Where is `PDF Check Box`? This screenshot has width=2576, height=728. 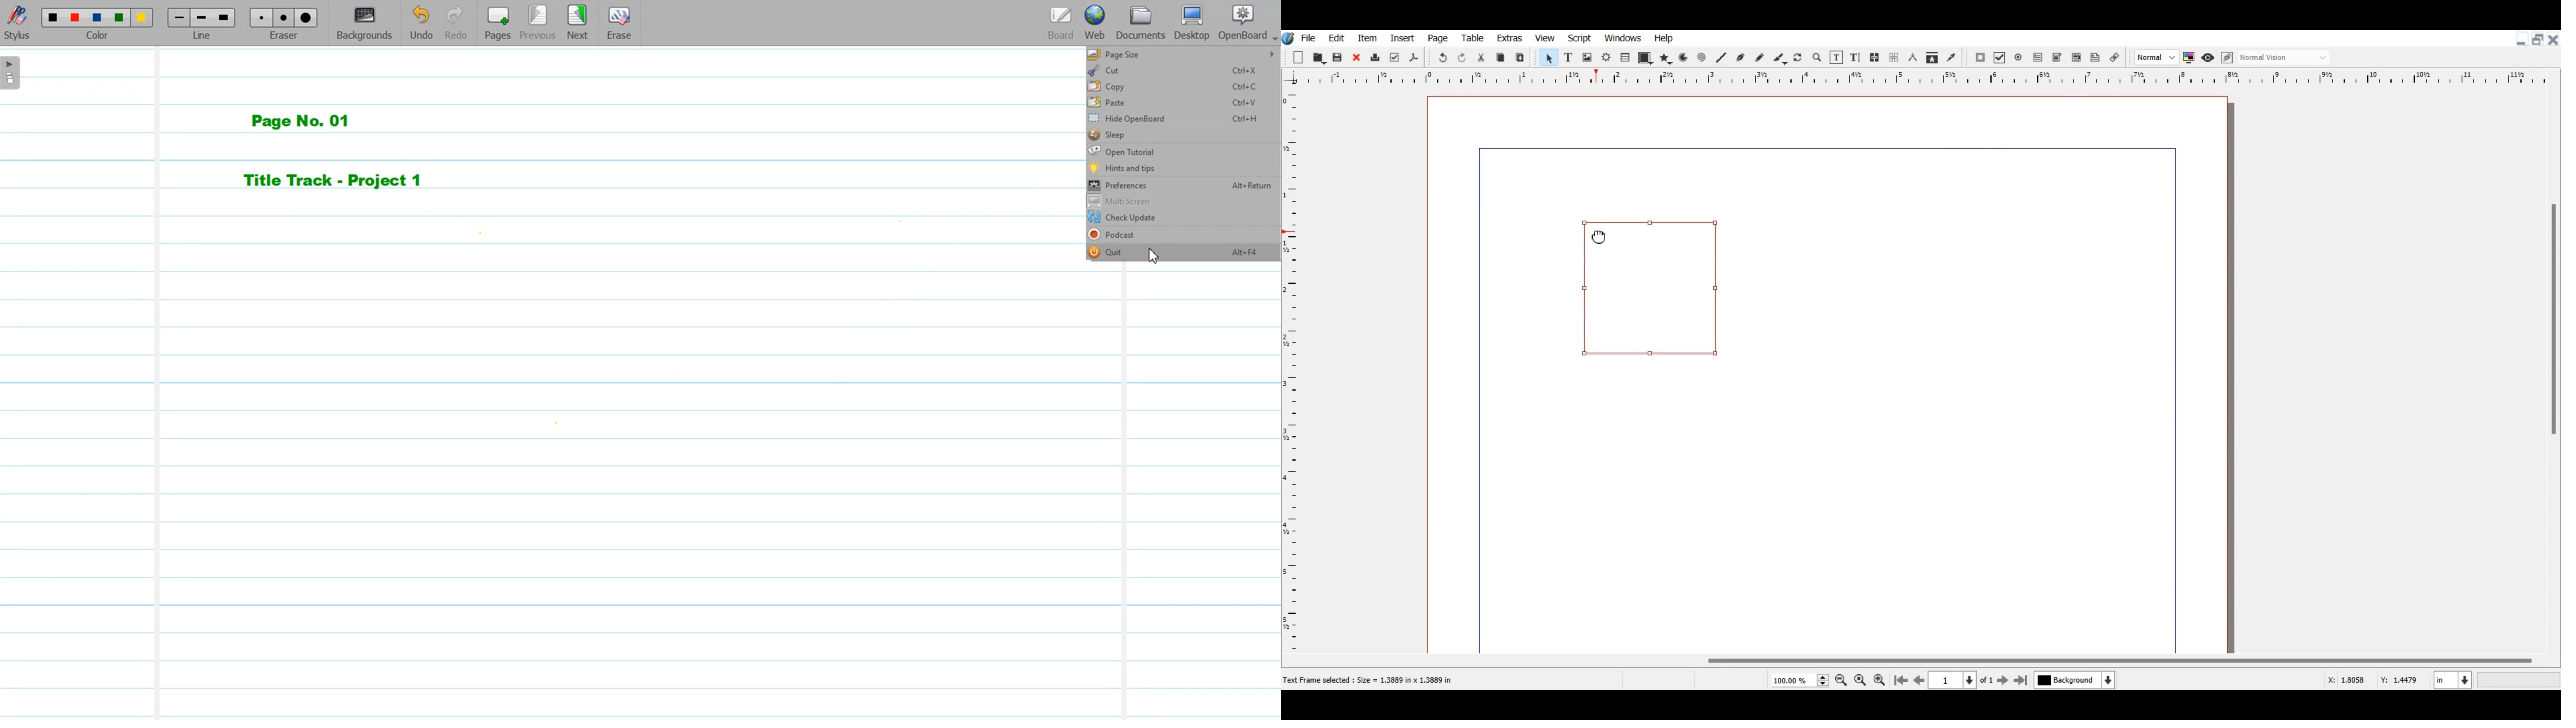 PDF Check Box is located at coordinates (2000, 58).